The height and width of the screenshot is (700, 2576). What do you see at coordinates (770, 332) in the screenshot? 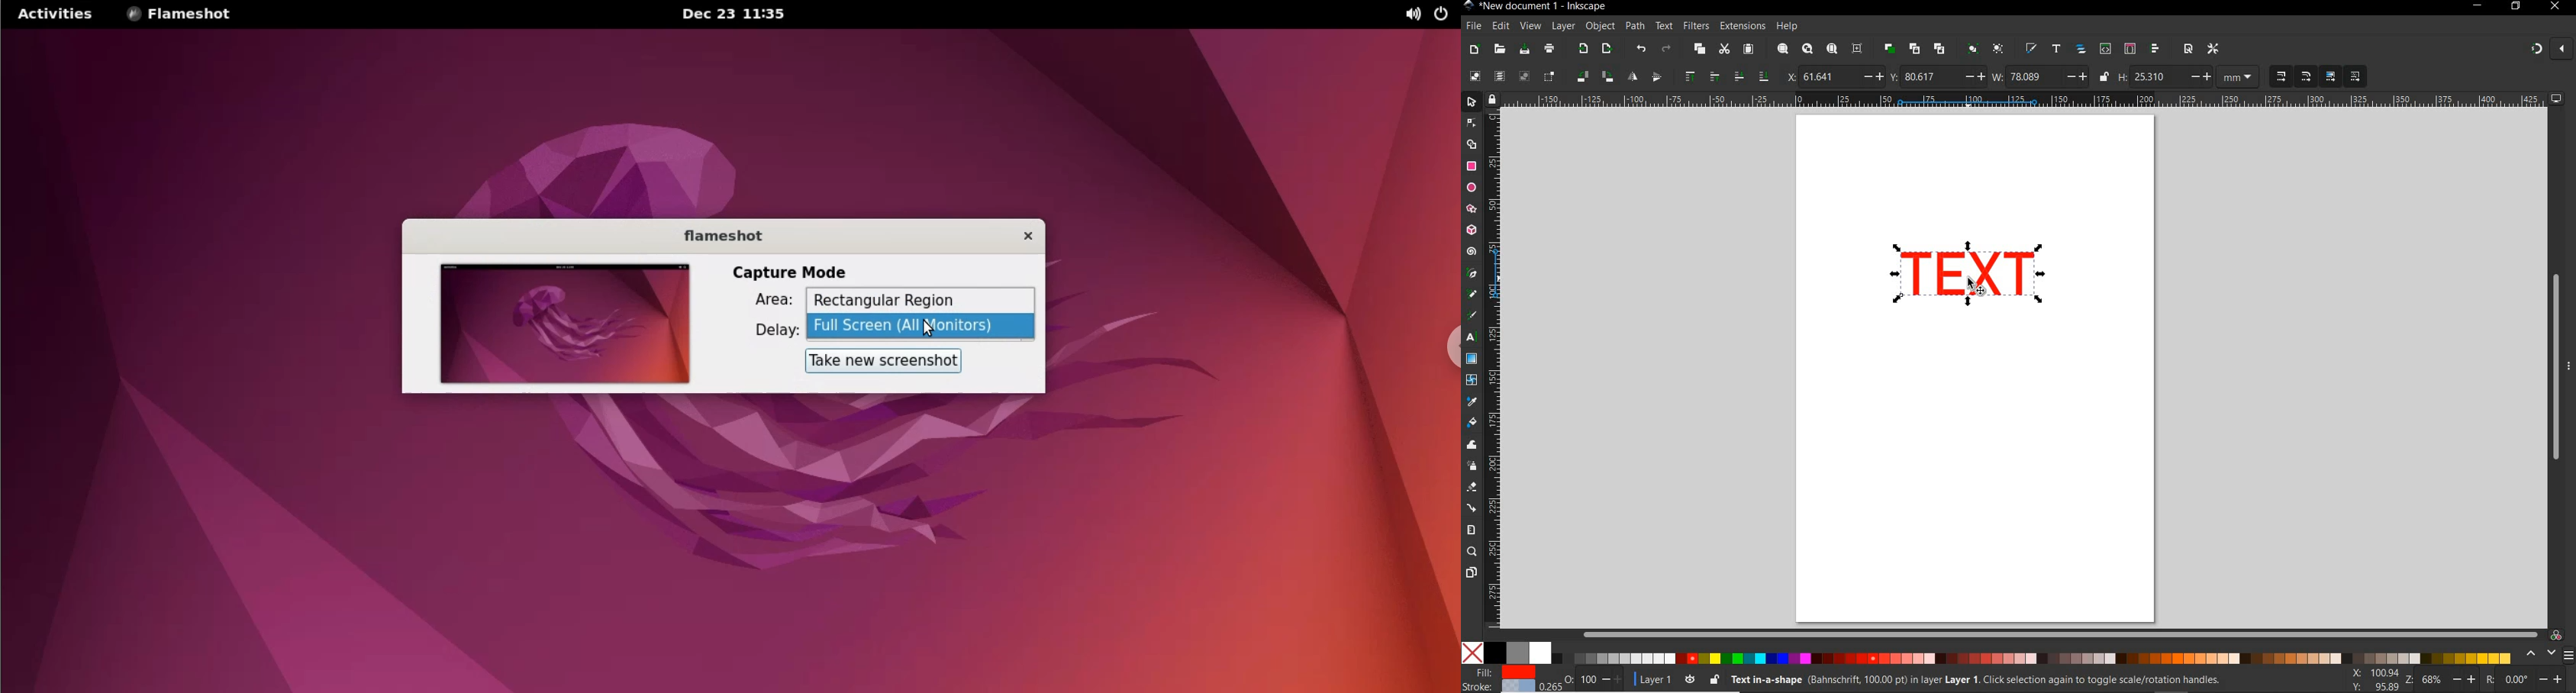
I see `delay:` at bounding box center [770, 332].